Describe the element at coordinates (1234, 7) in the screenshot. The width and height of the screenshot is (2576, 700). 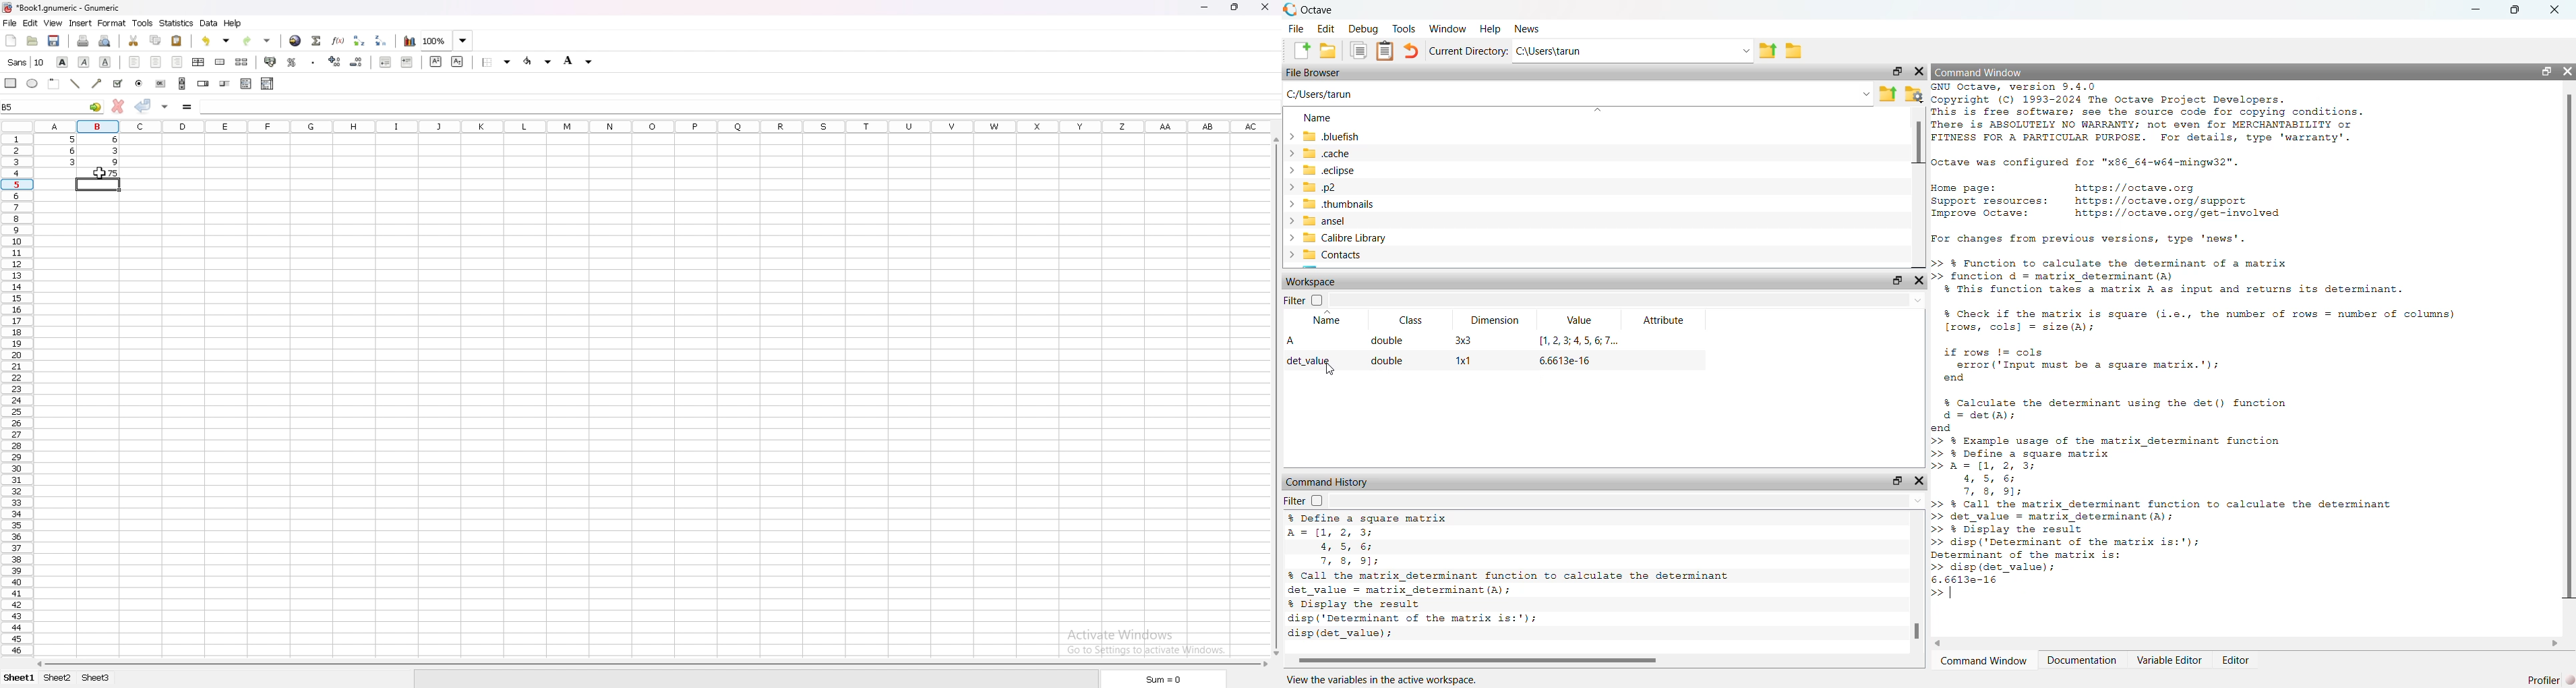
I see `resize` at that location.